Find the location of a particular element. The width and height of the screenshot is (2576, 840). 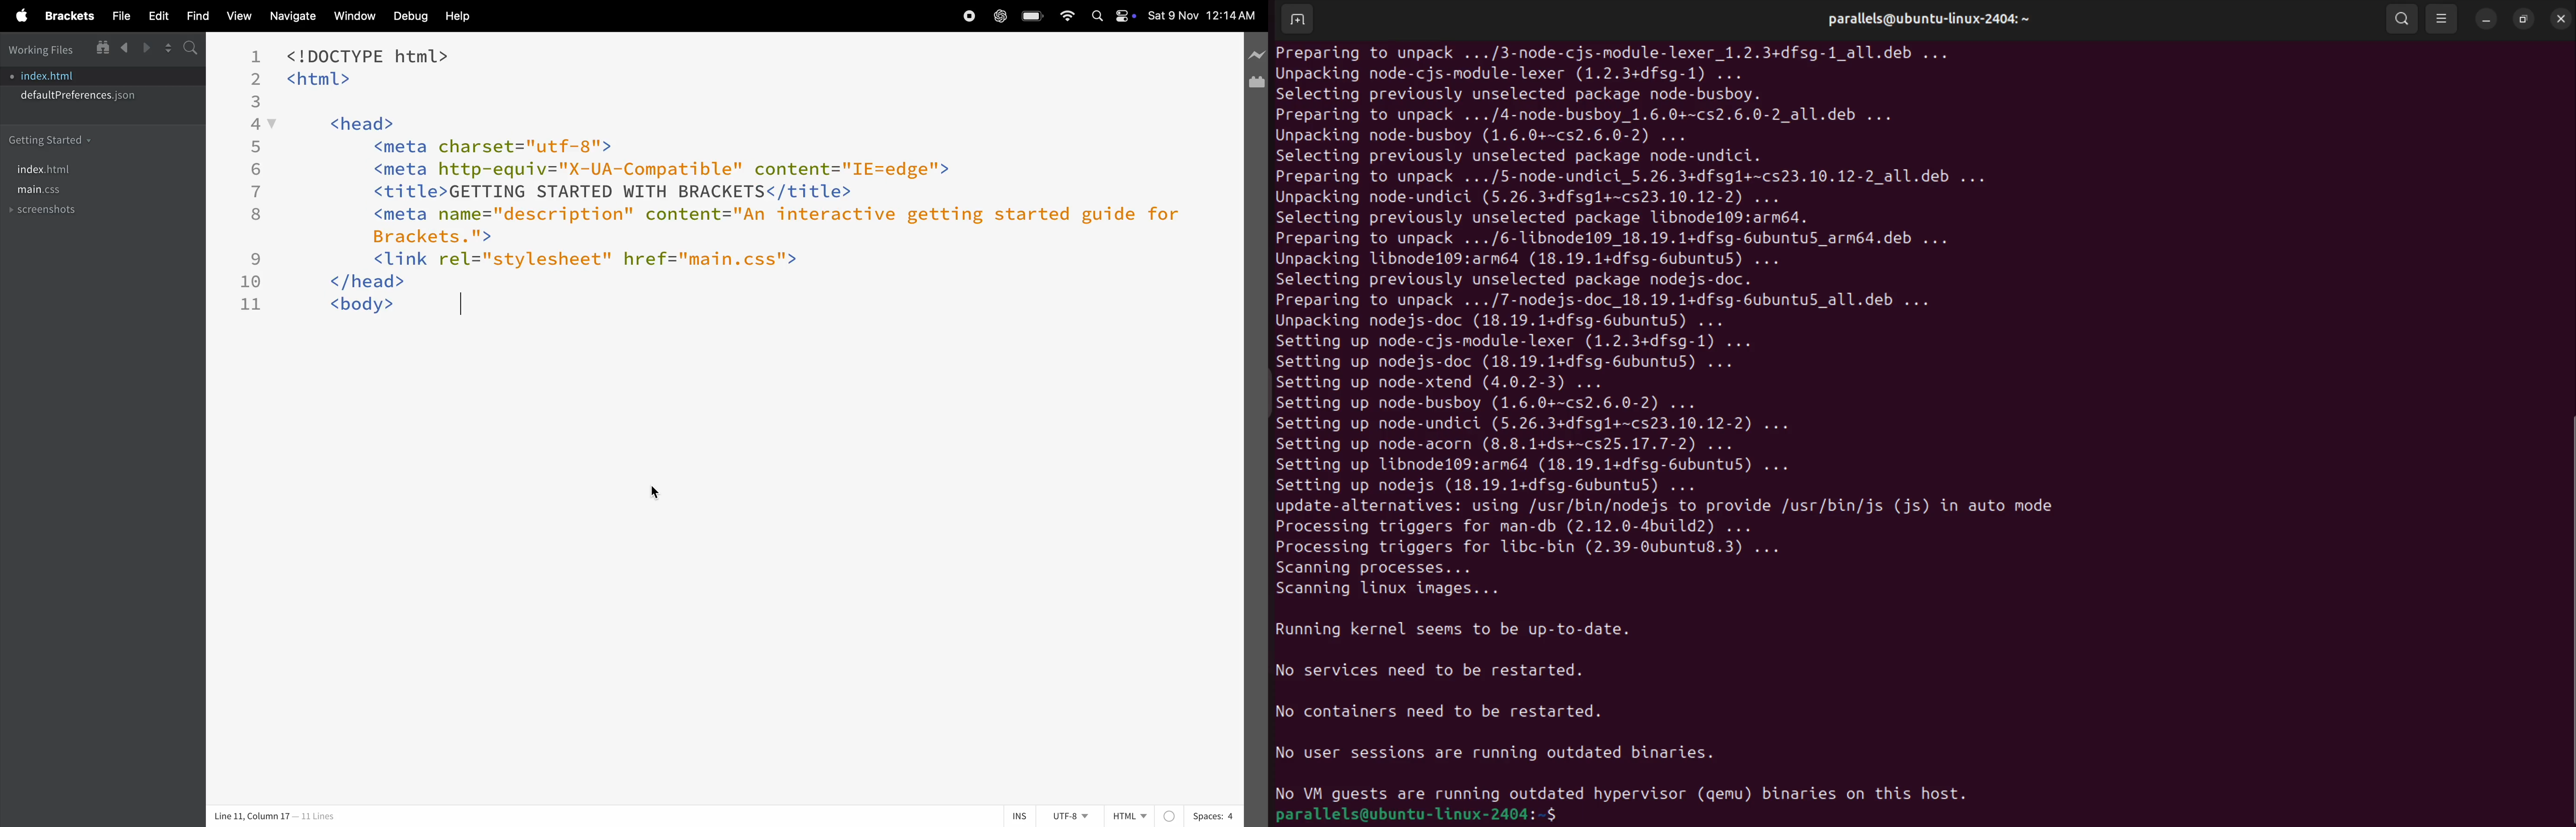

window is located at coordinates (355, 17).